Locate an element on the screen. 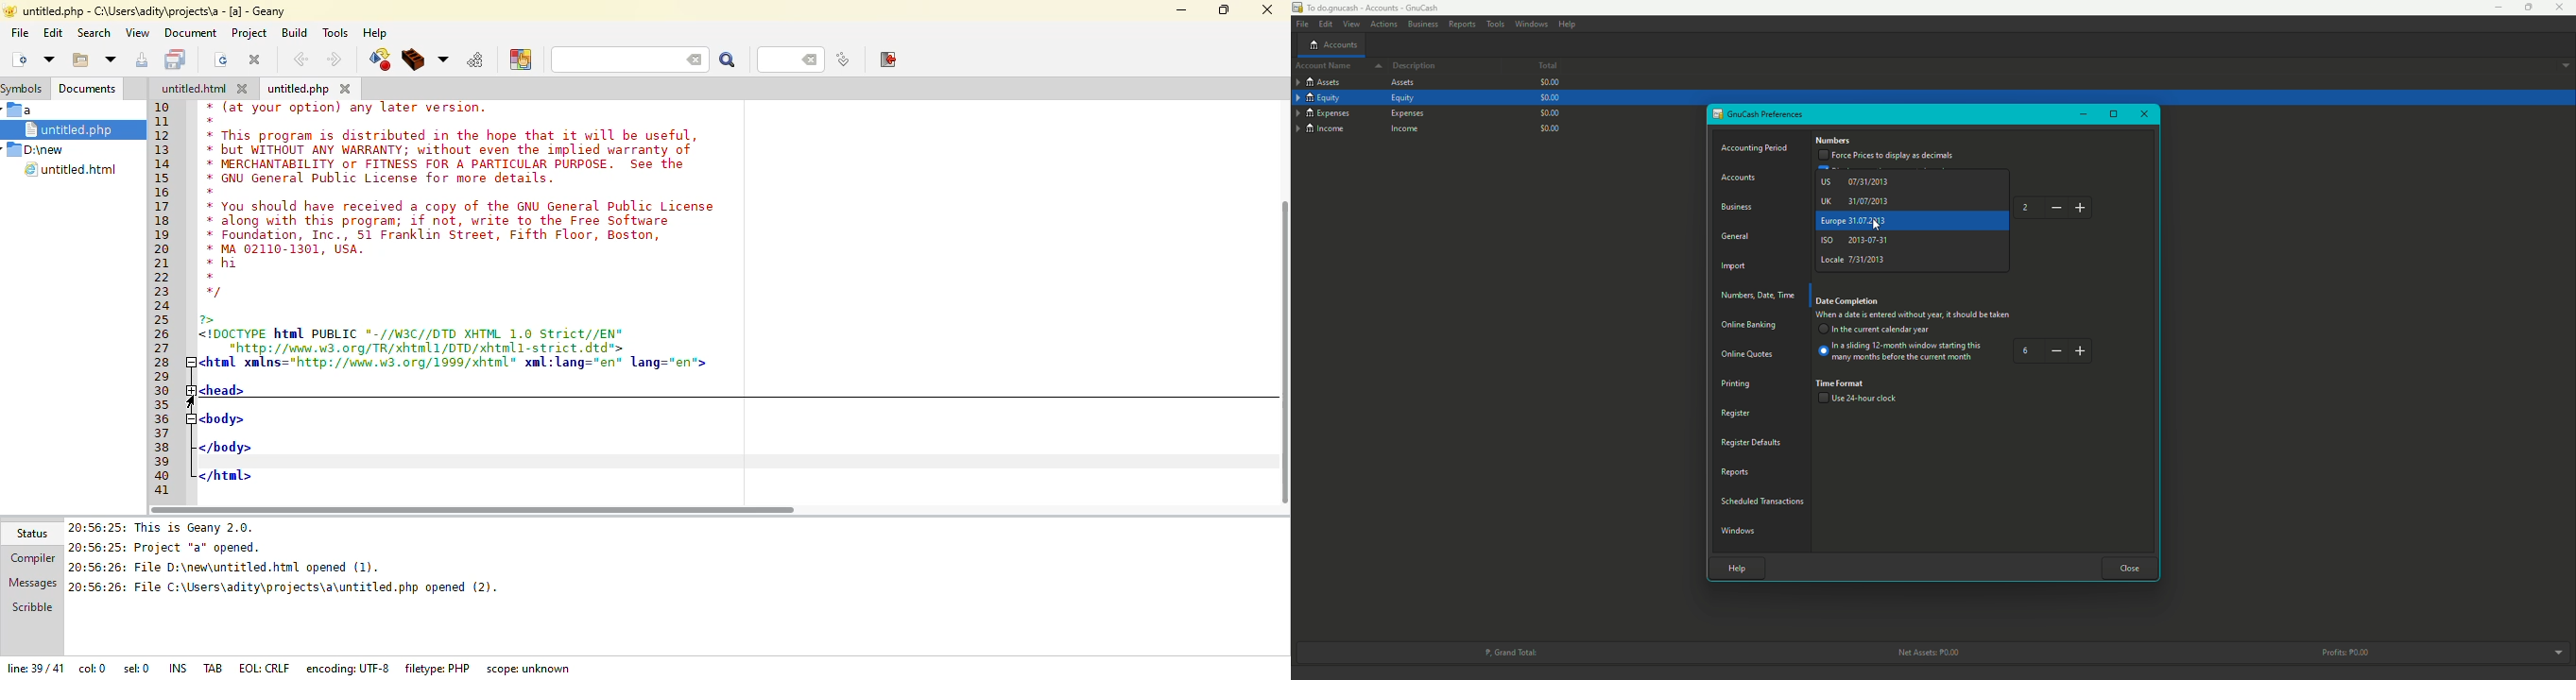 This screenshot has height=700, width=2576. Help is located at coordinates (1734, 566).